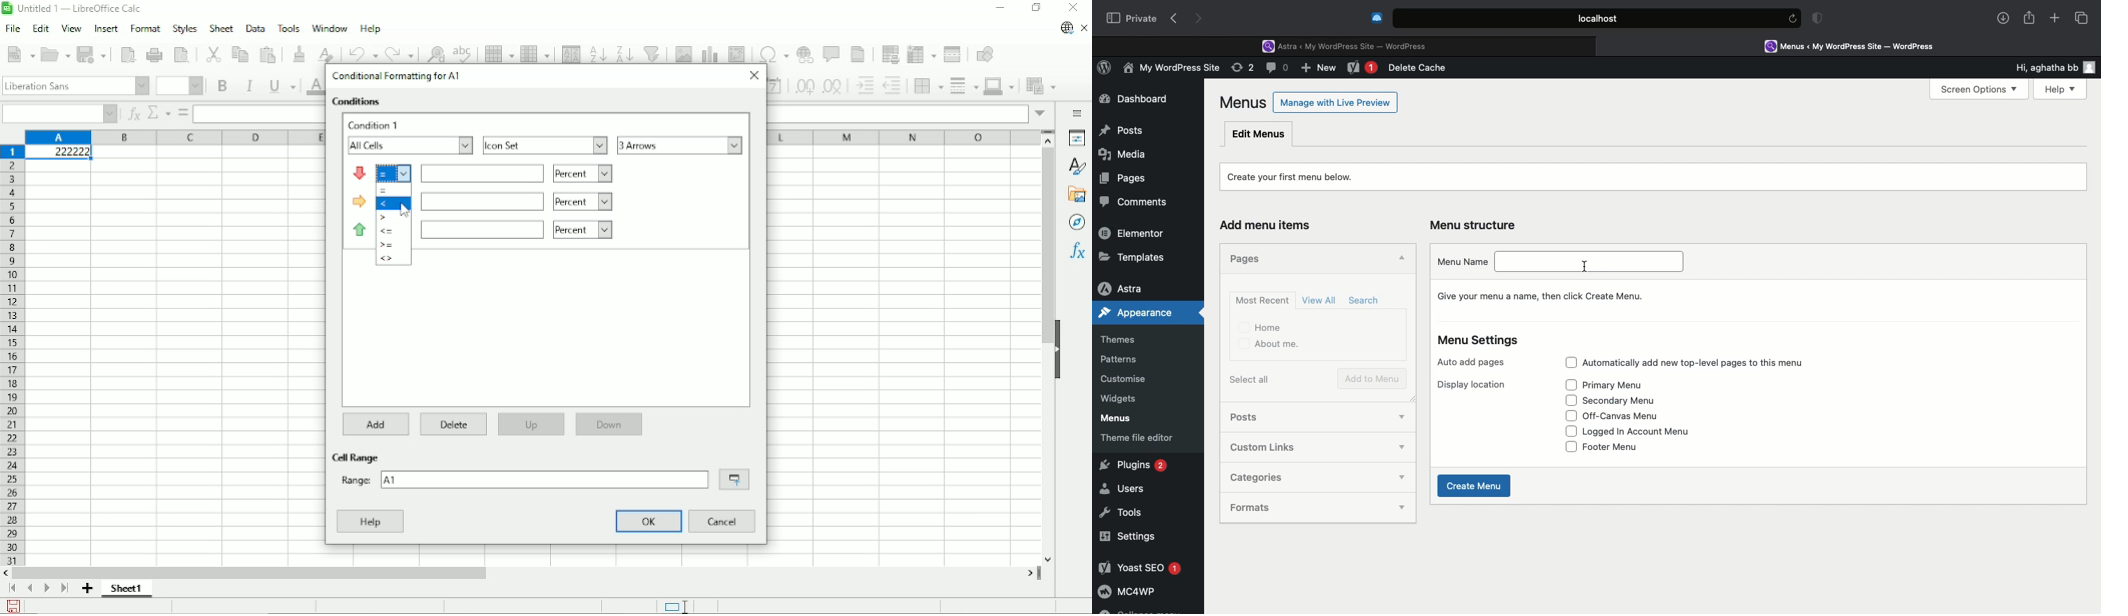 This screenshot has height=616, width=2128. What do you see at coordinates (1241, 69) in the screenshot?
I see `Revision (2)` at bounding box center [1241, 69].